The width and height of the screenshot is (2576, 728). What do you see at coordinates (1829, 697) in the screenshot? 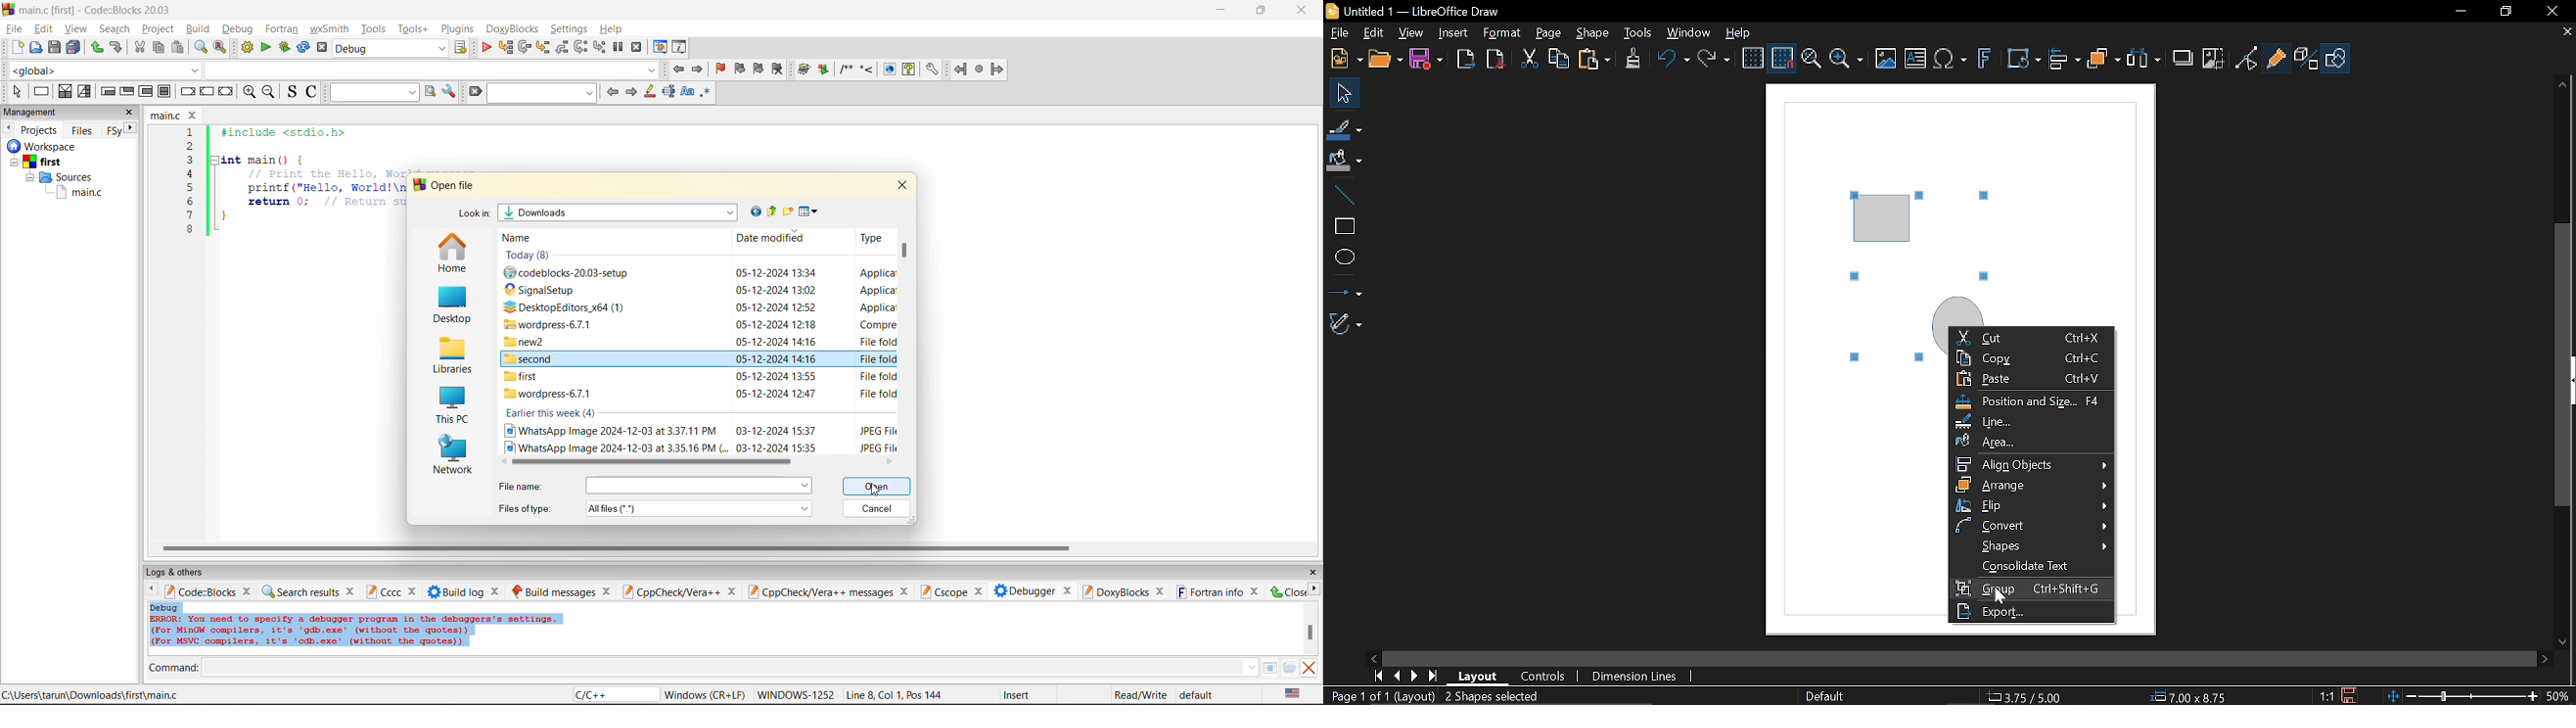
I see `Slide master name` at bounding box center [1829, 697].